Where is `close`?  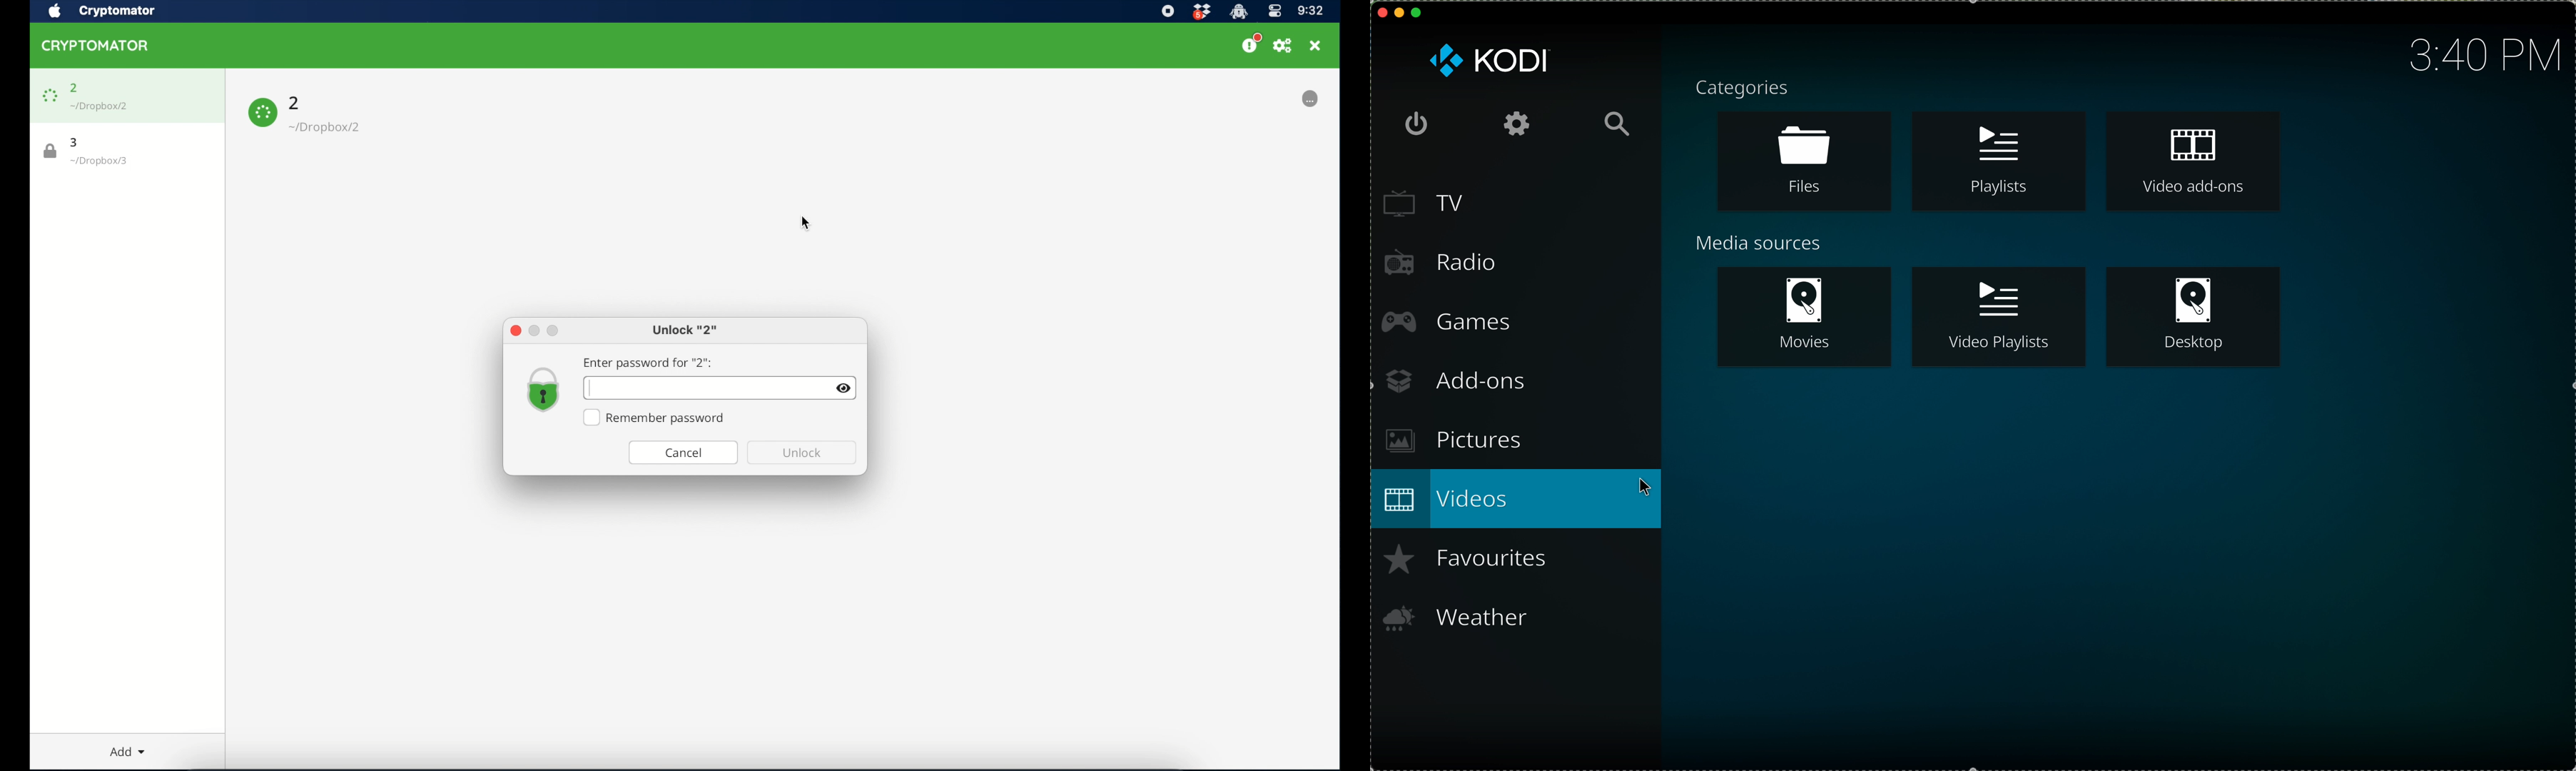
close is located at coordinates (515, 331).